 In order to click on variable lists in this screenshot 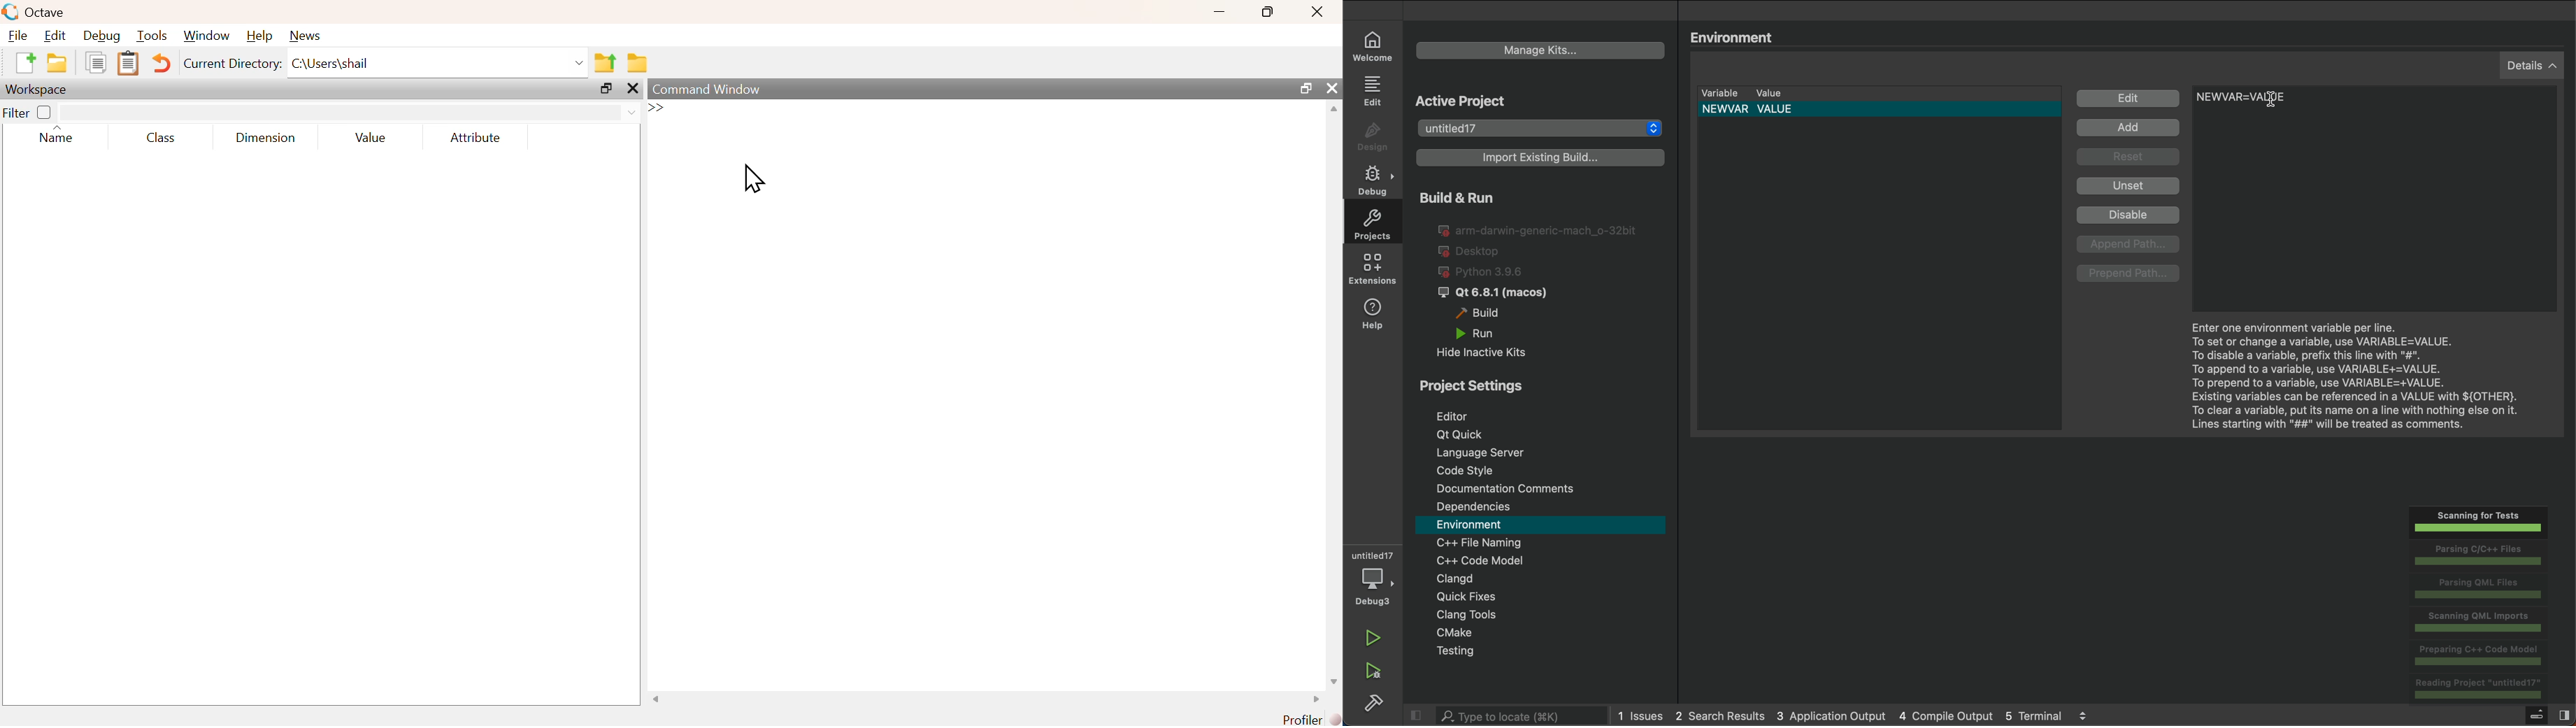, I will do `click(1879, 93)`.